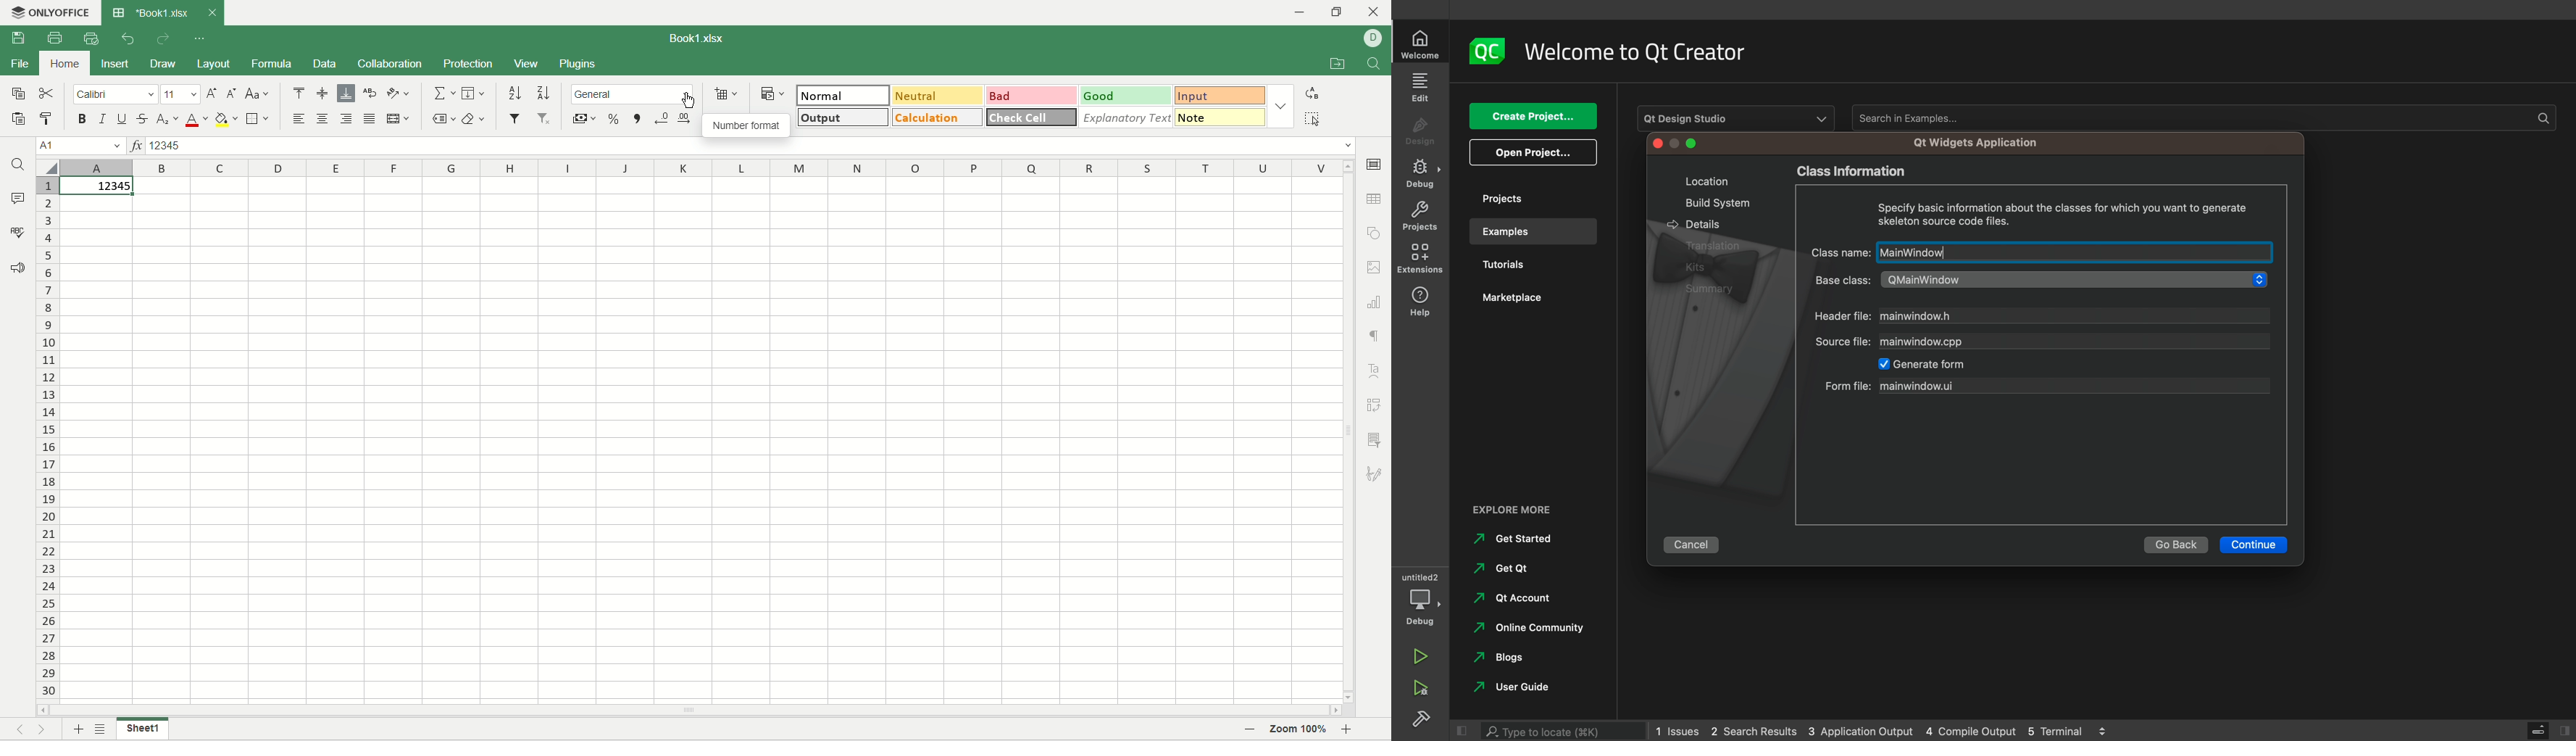 Image resolution: width=2576 pixels, height=756 pixels. I want to click on close bar, so click(2541, 730).